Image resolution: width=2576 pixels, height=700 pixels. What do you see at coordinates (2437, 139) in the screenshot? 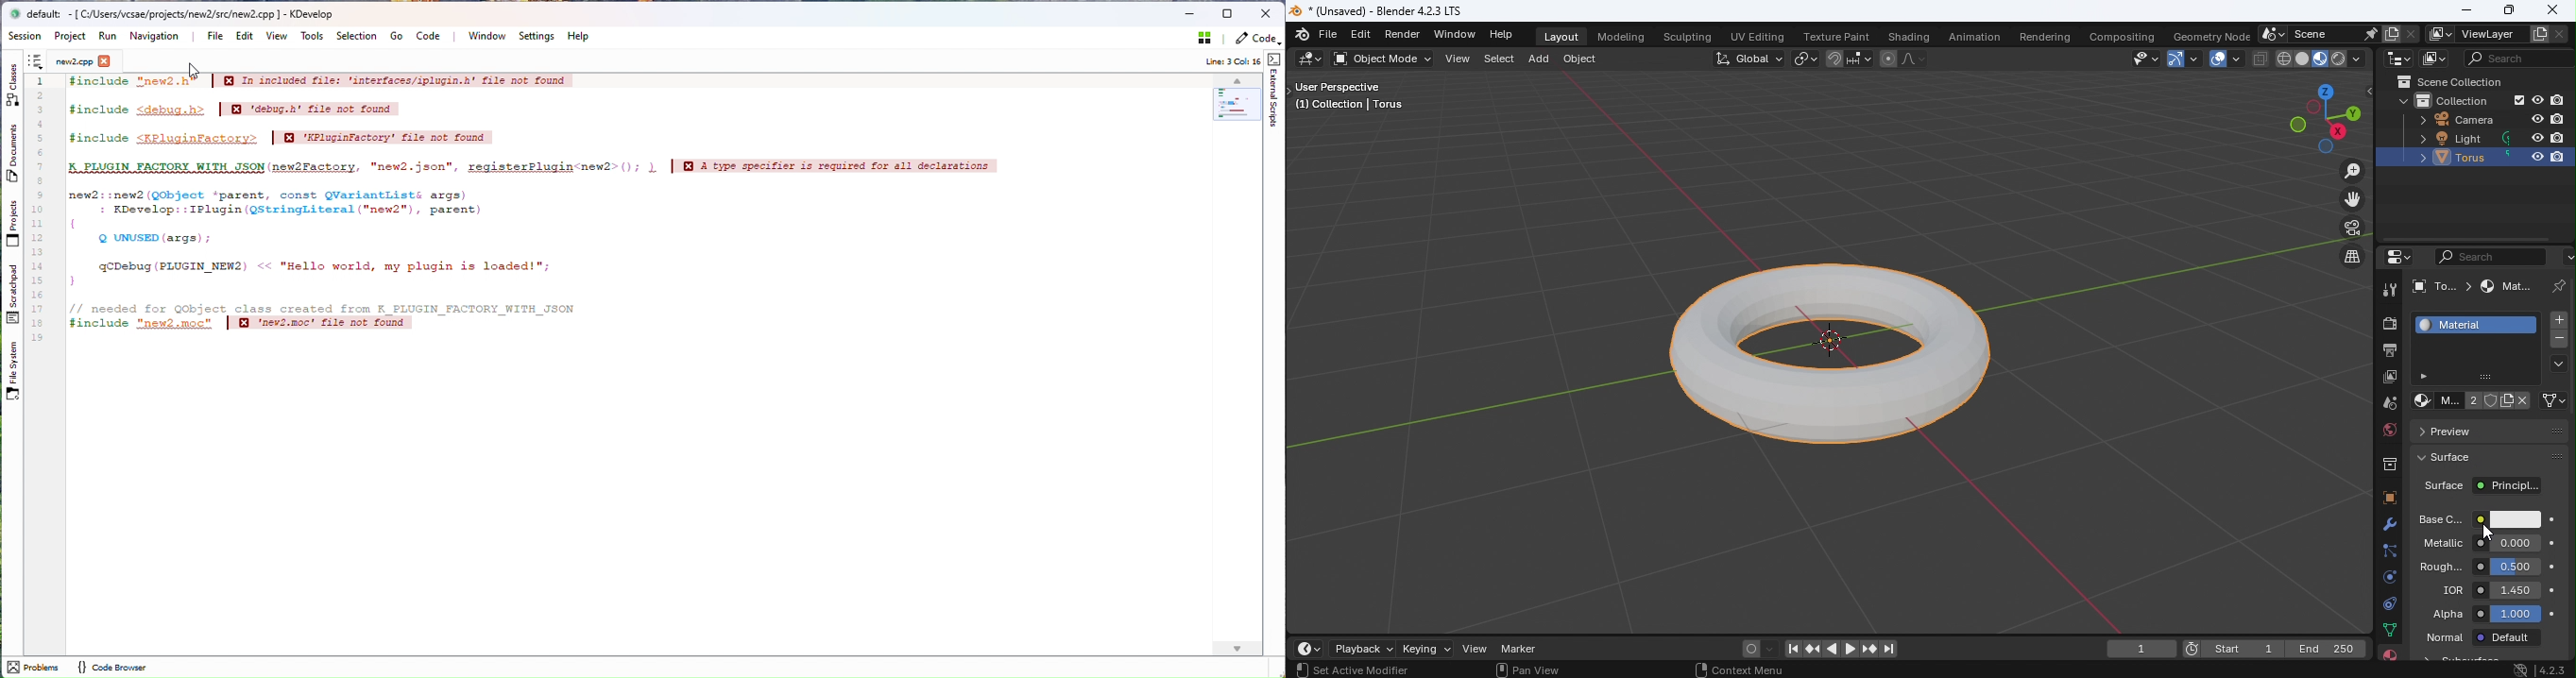
I see `Light` at bounding box center [2437, 139].